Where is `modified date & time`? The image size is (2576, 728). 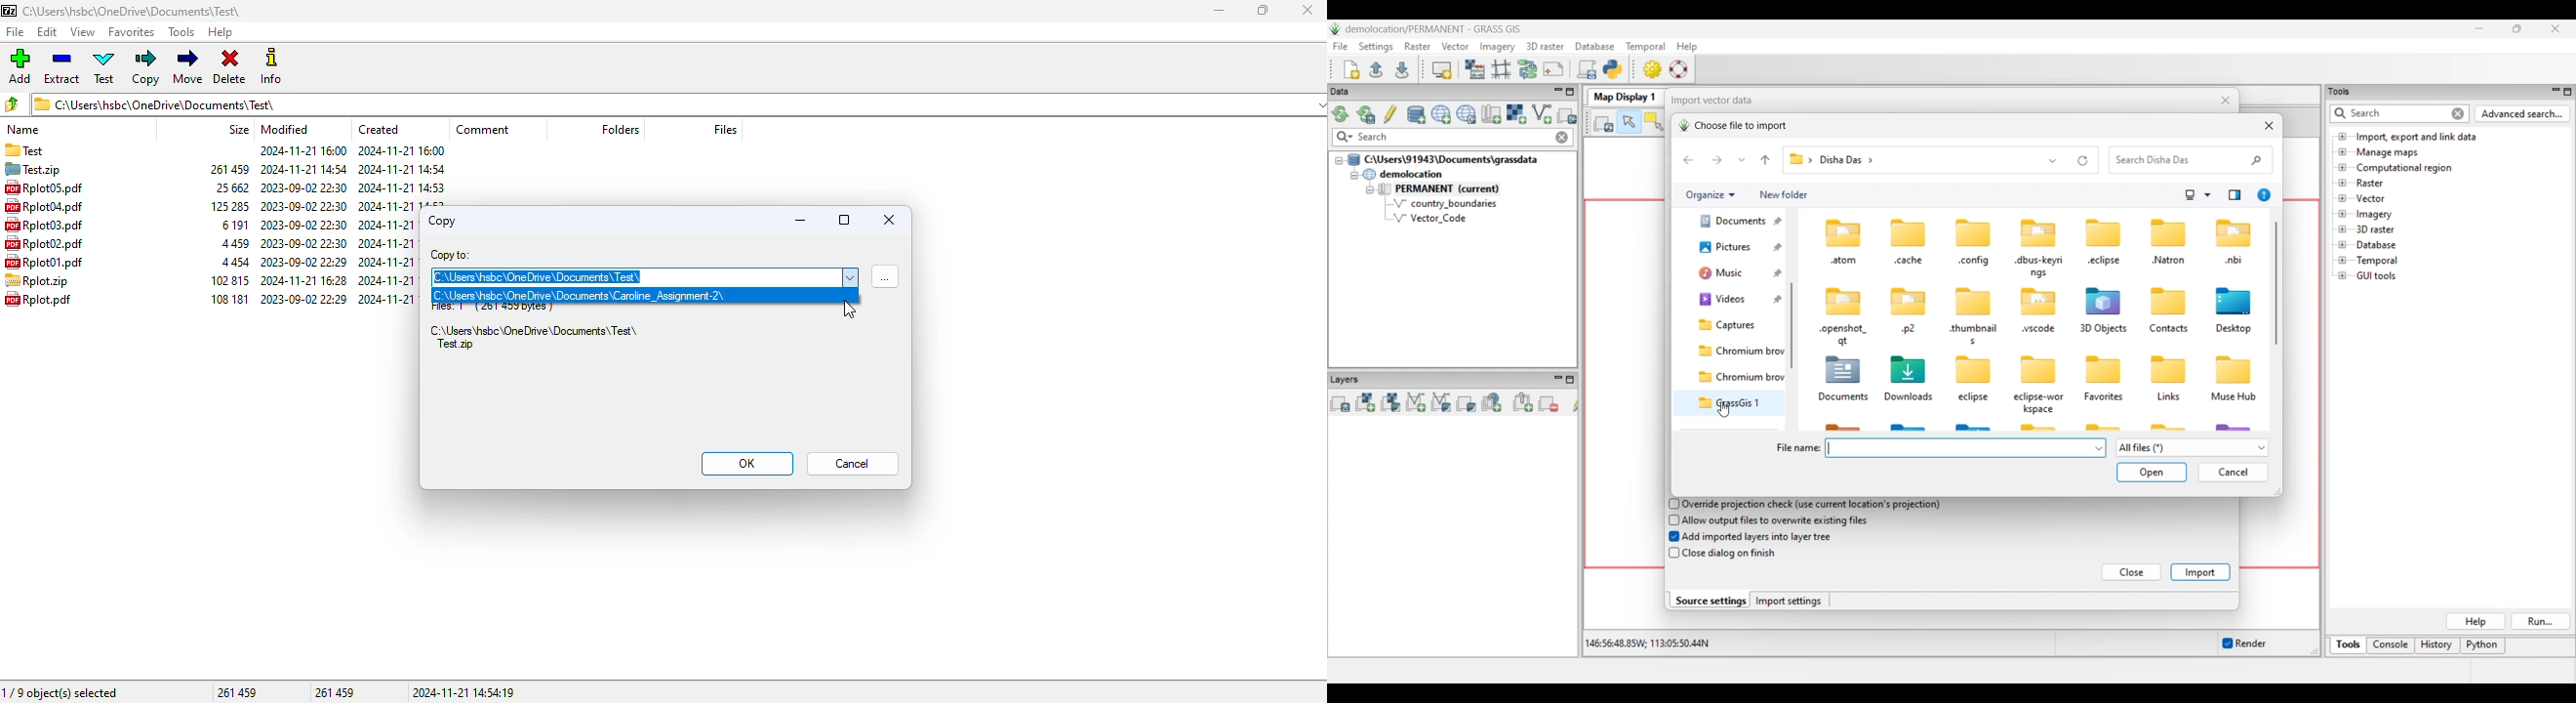 modified date & time is located at coordinates (303, 299).